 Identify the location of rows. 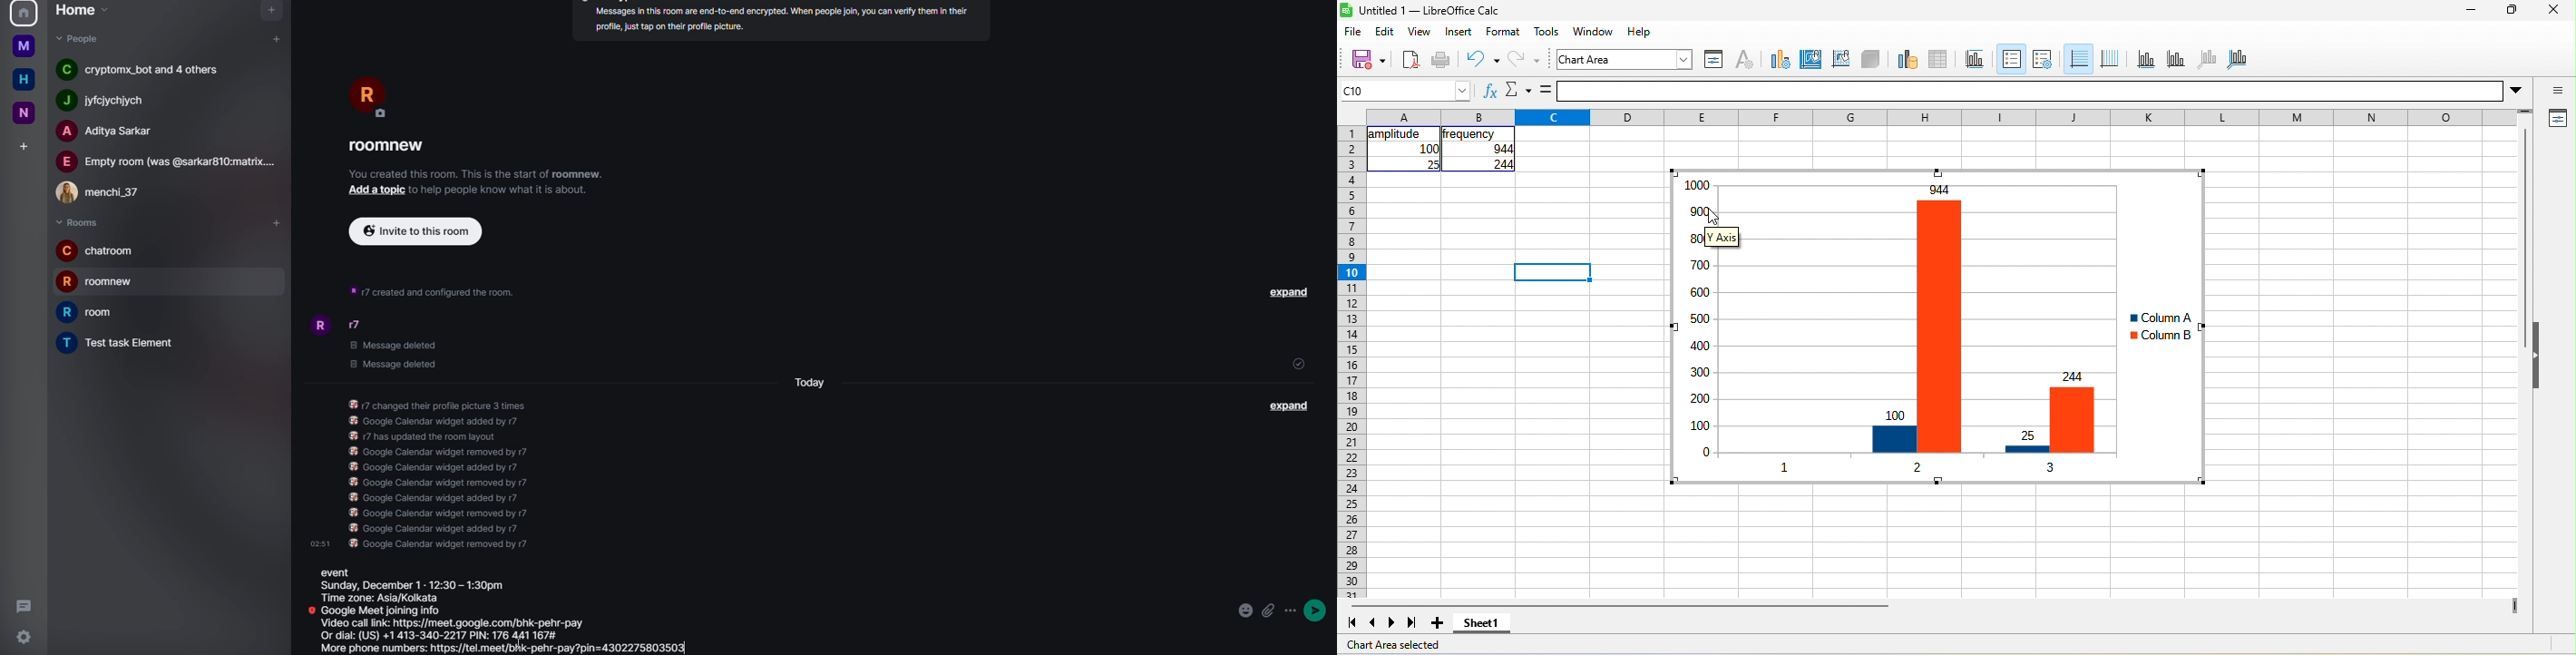
(1351, 362).